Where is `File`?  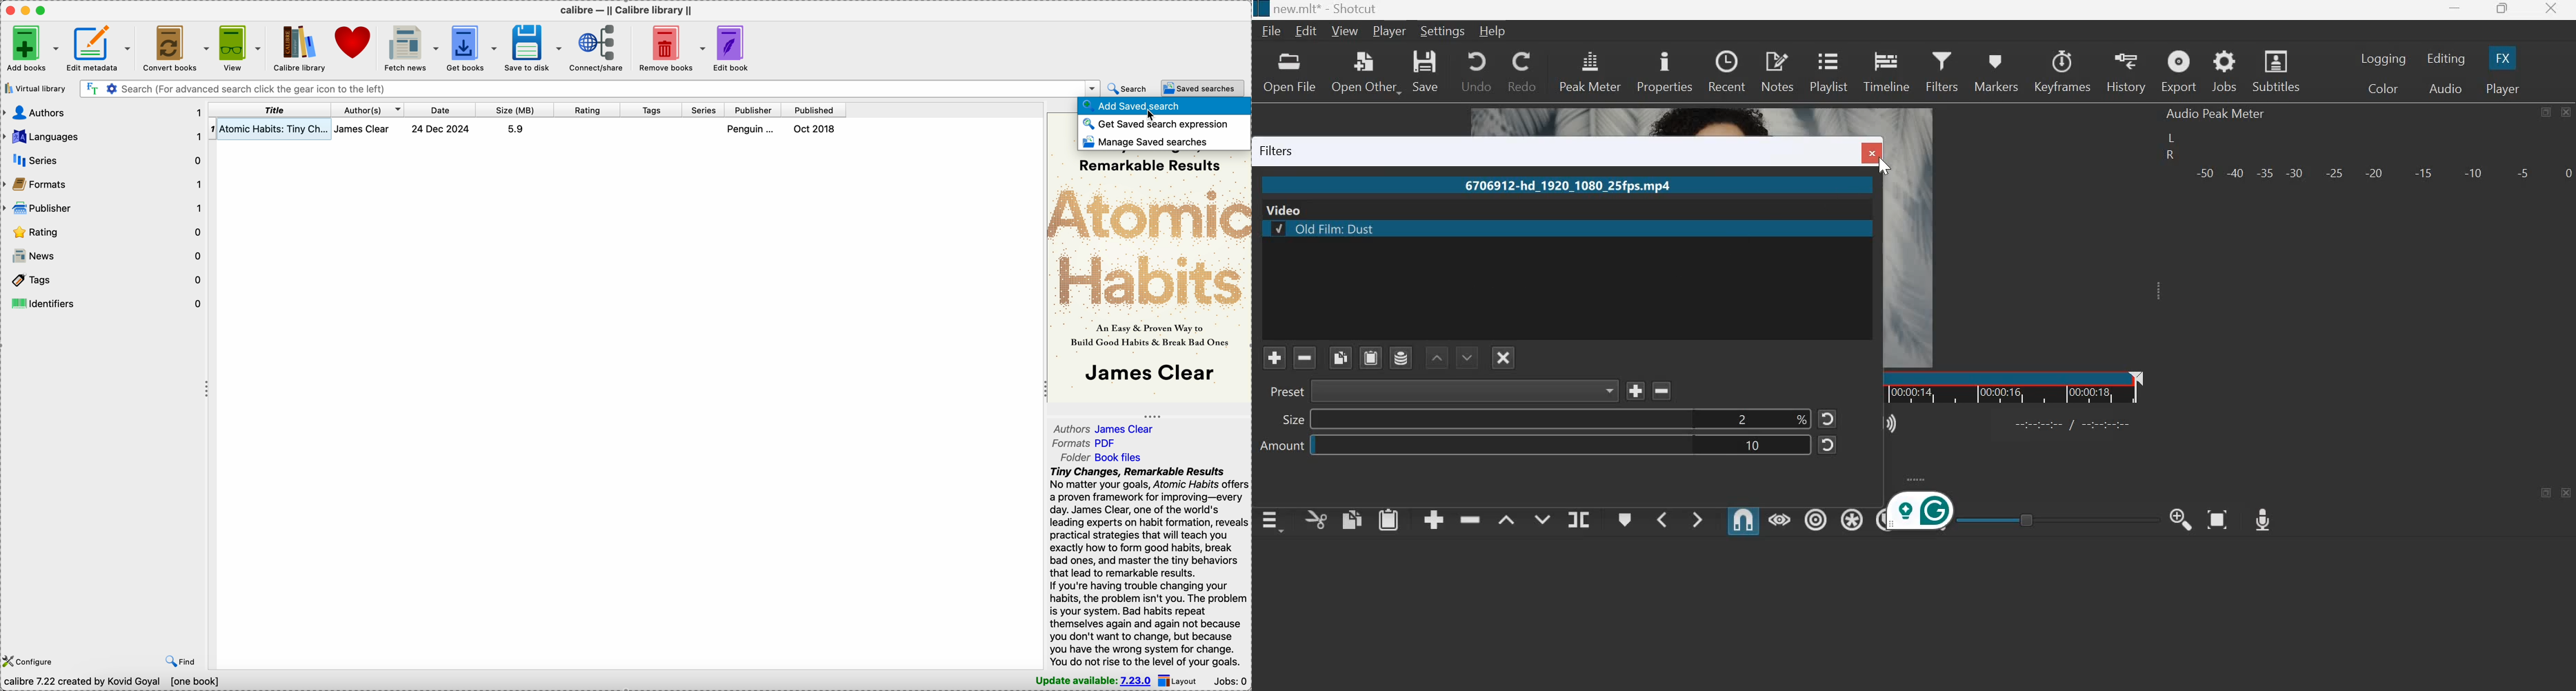 File is located at coordinates (1274, 31).